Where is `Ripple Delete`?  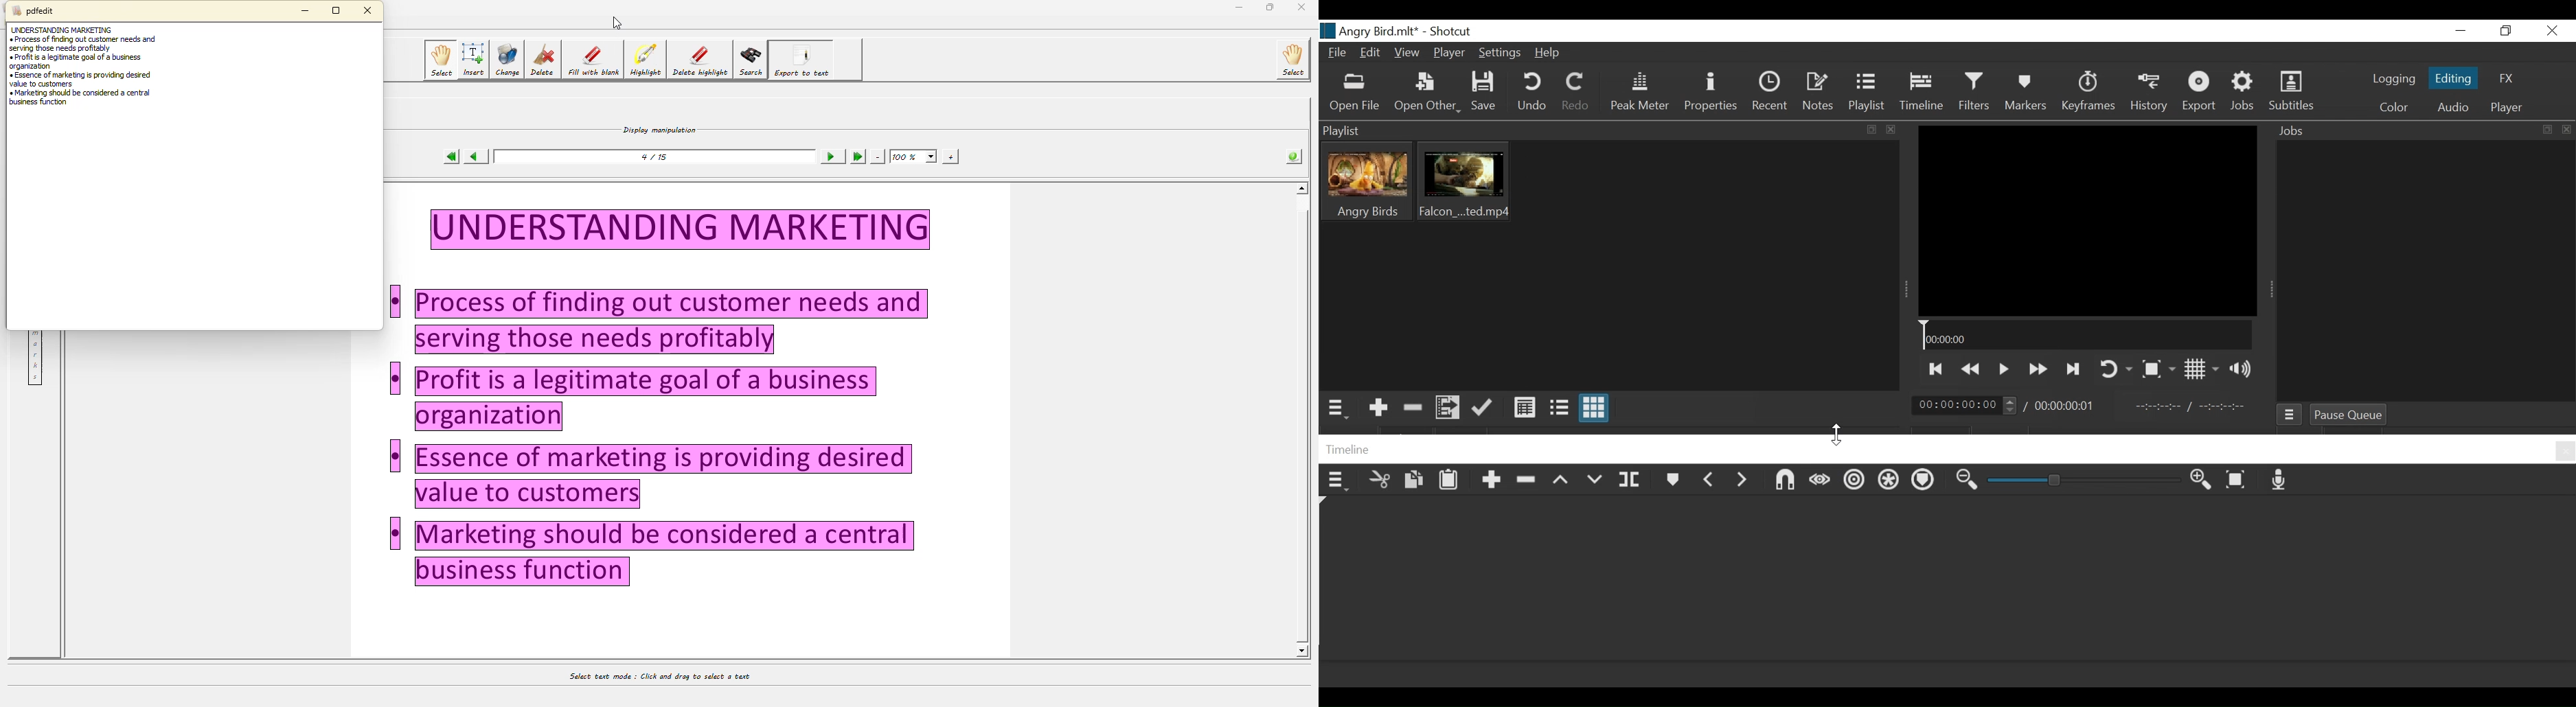
Ripple Delete is located at coordinates (1529, 481).